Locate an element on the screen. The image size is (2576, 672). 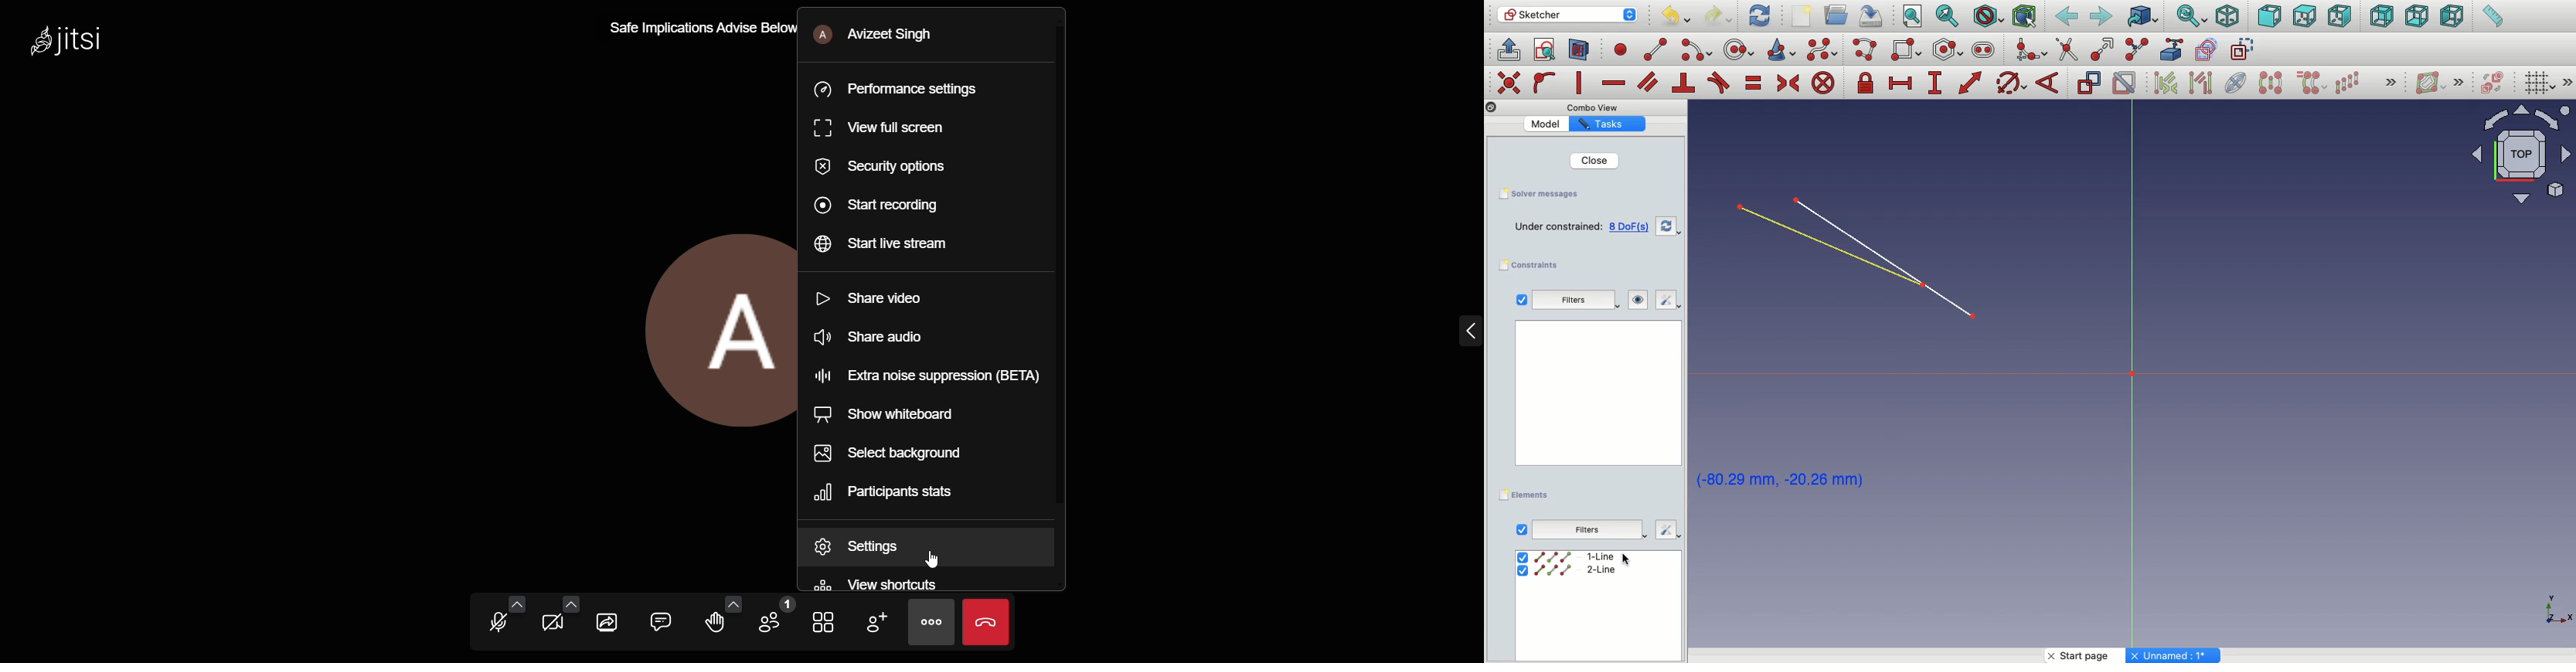
 is located at coordinates (1507, 81).